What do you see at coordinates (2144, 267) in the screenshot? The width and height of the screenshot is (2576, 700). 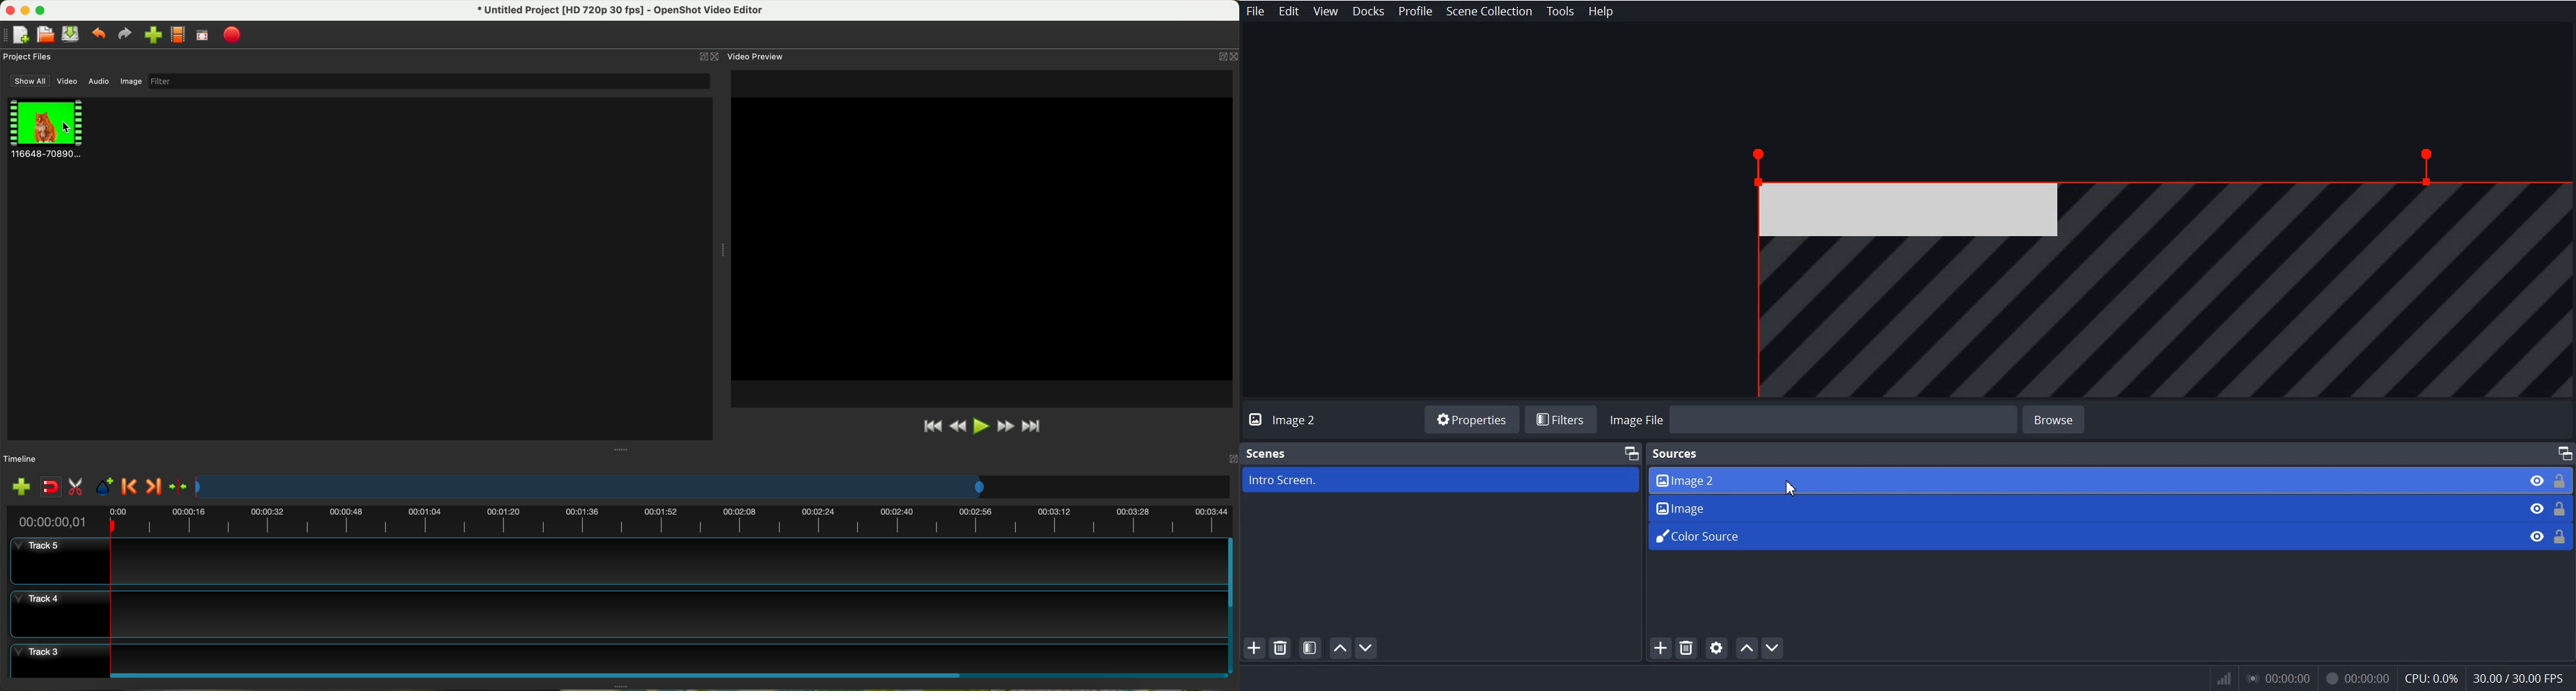 I see `File Overview` at bounding box center [2144, 267].